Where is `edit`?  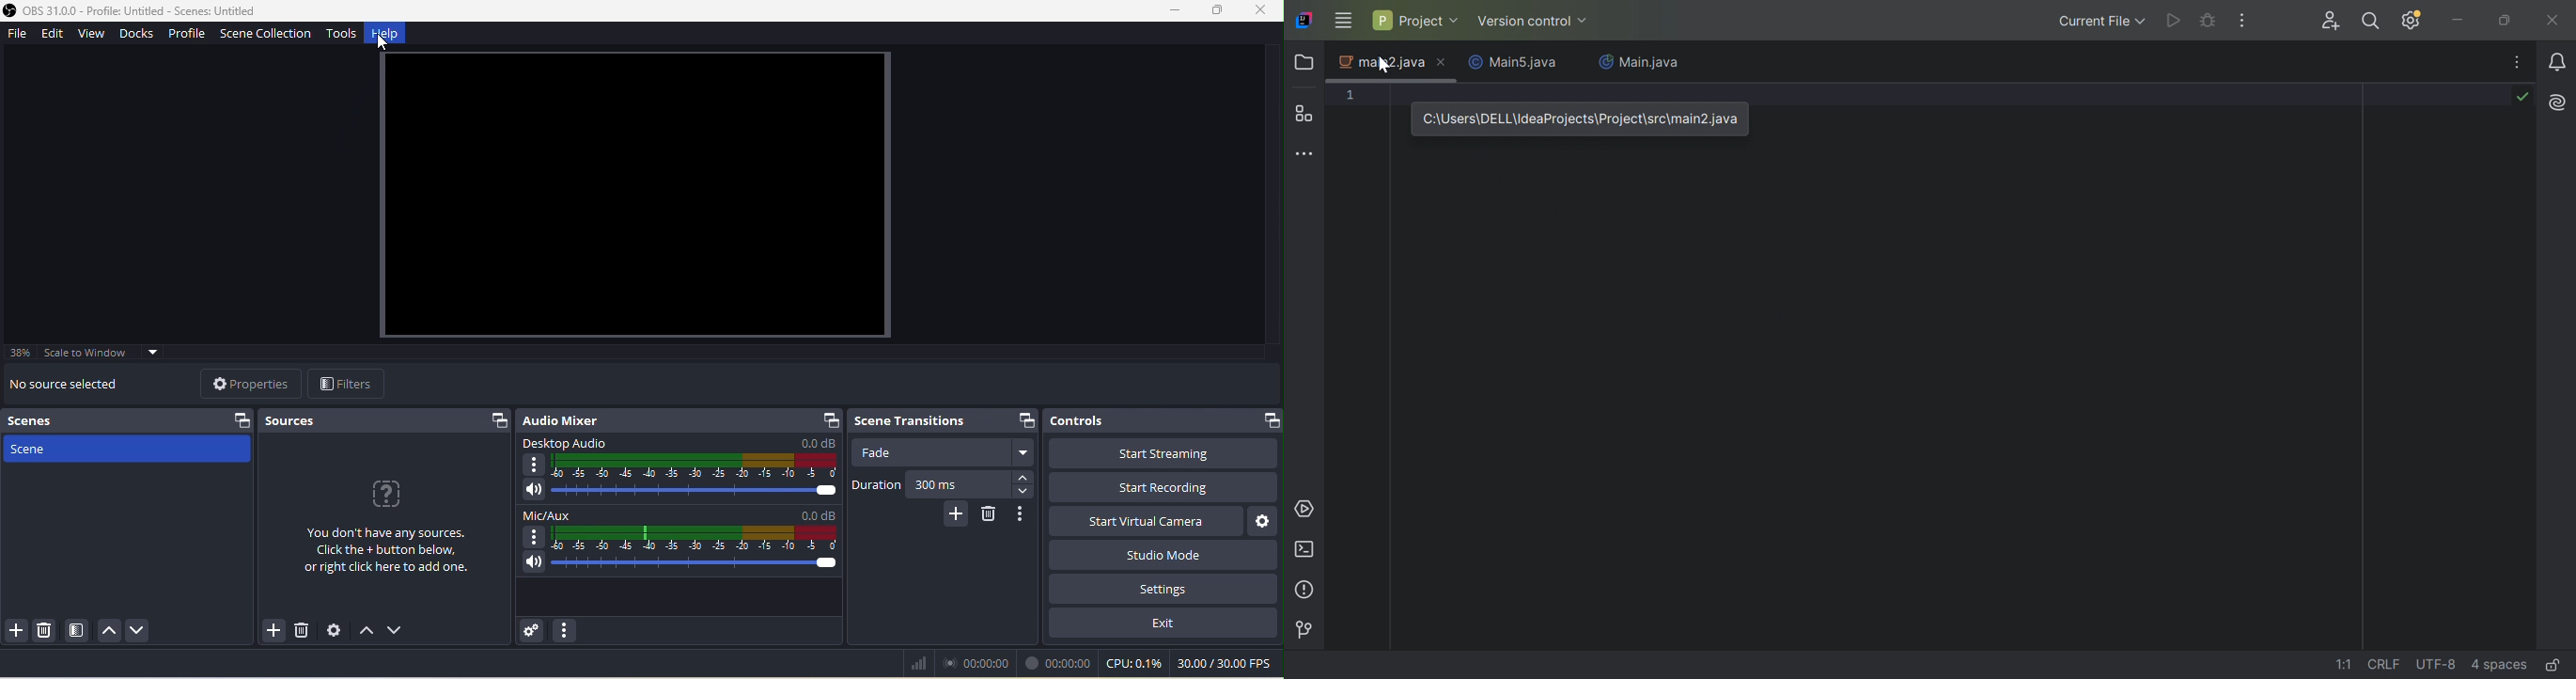
edit is located at coordinates (55, 37).